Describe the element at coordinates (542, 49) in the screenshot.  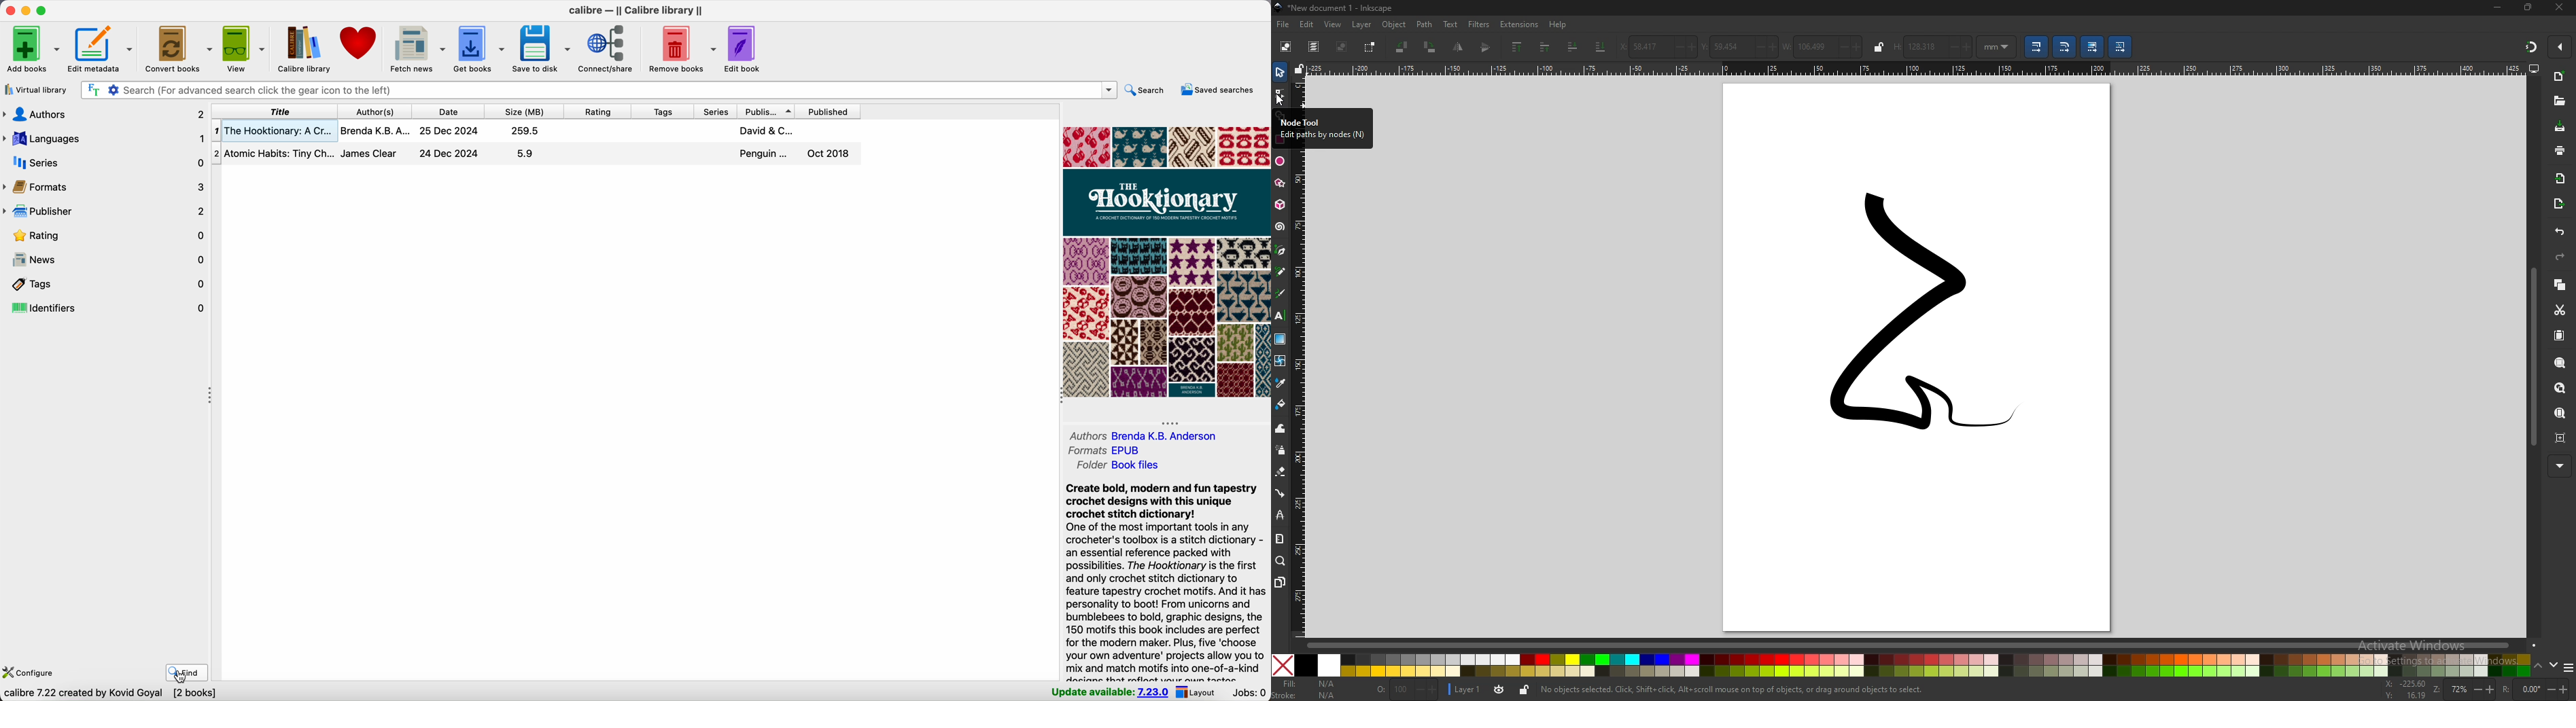
I see `save to disk` at that location.